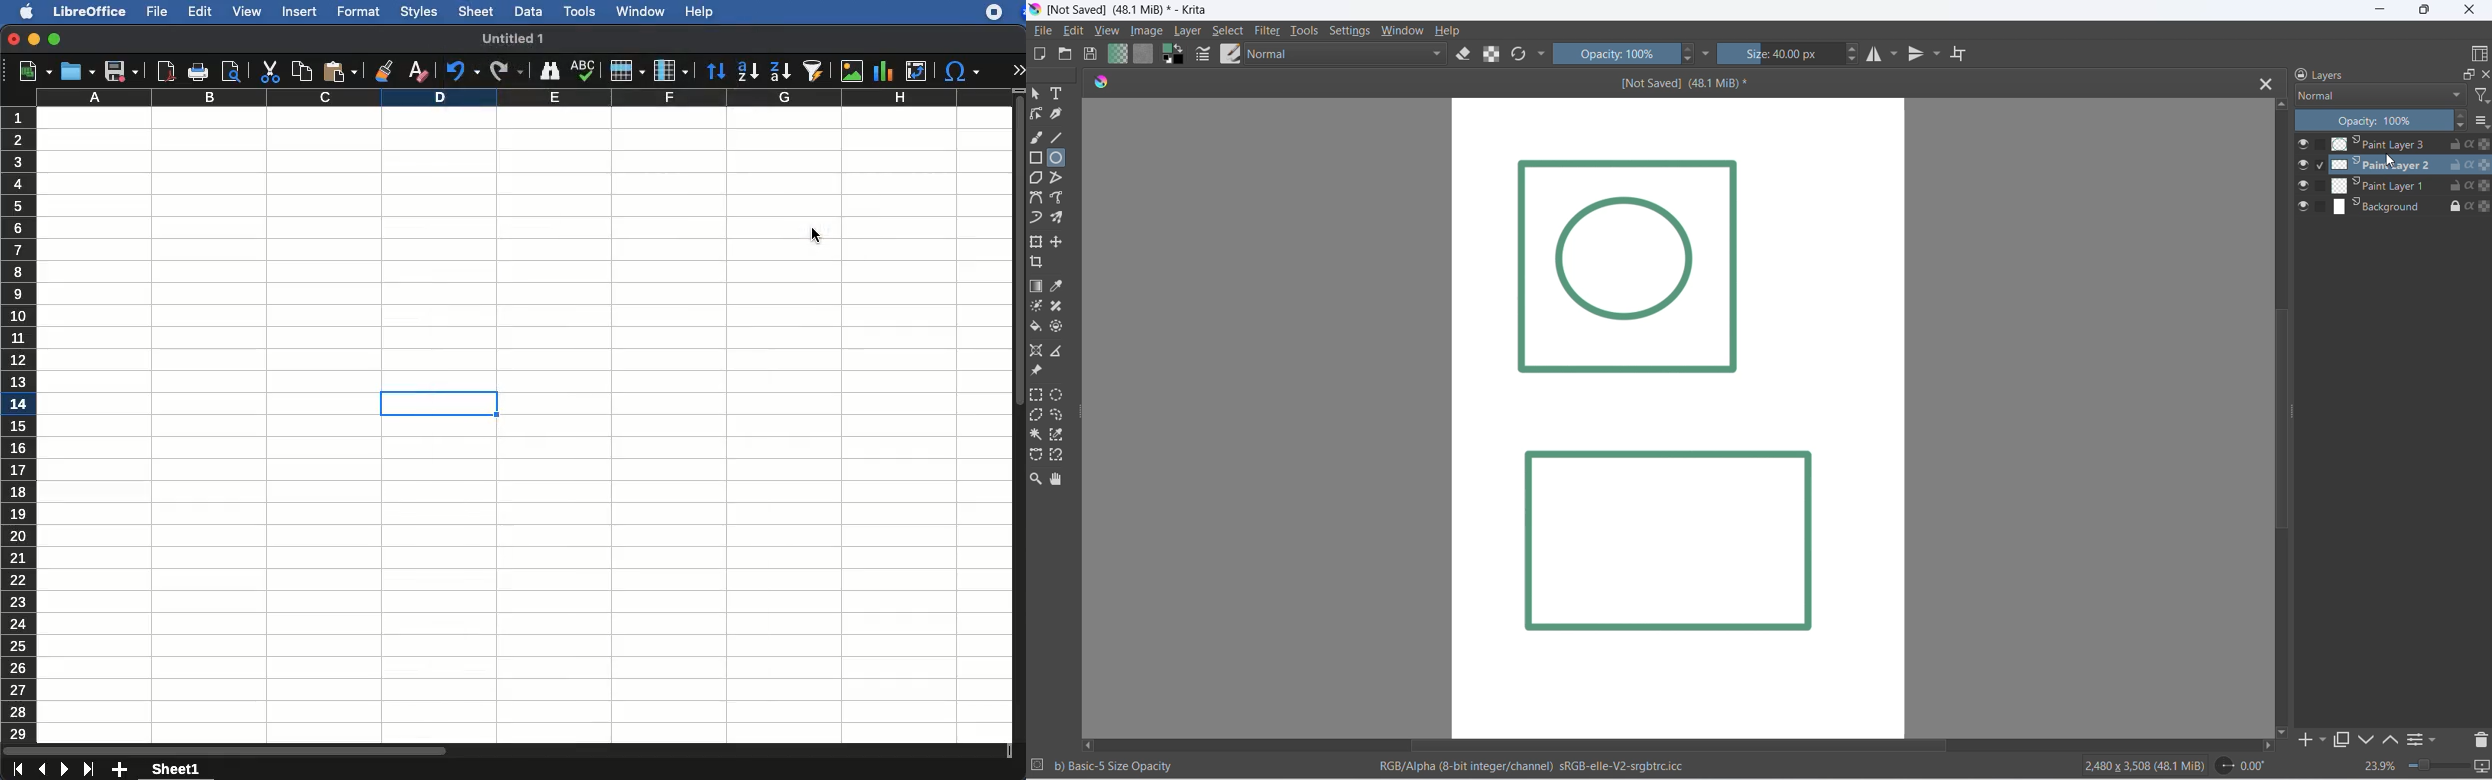 The width and height of the screenshot is (2492, 784). Describe the element at coordinates (2267, 747) in the screenshot. I see `move right` at that location.